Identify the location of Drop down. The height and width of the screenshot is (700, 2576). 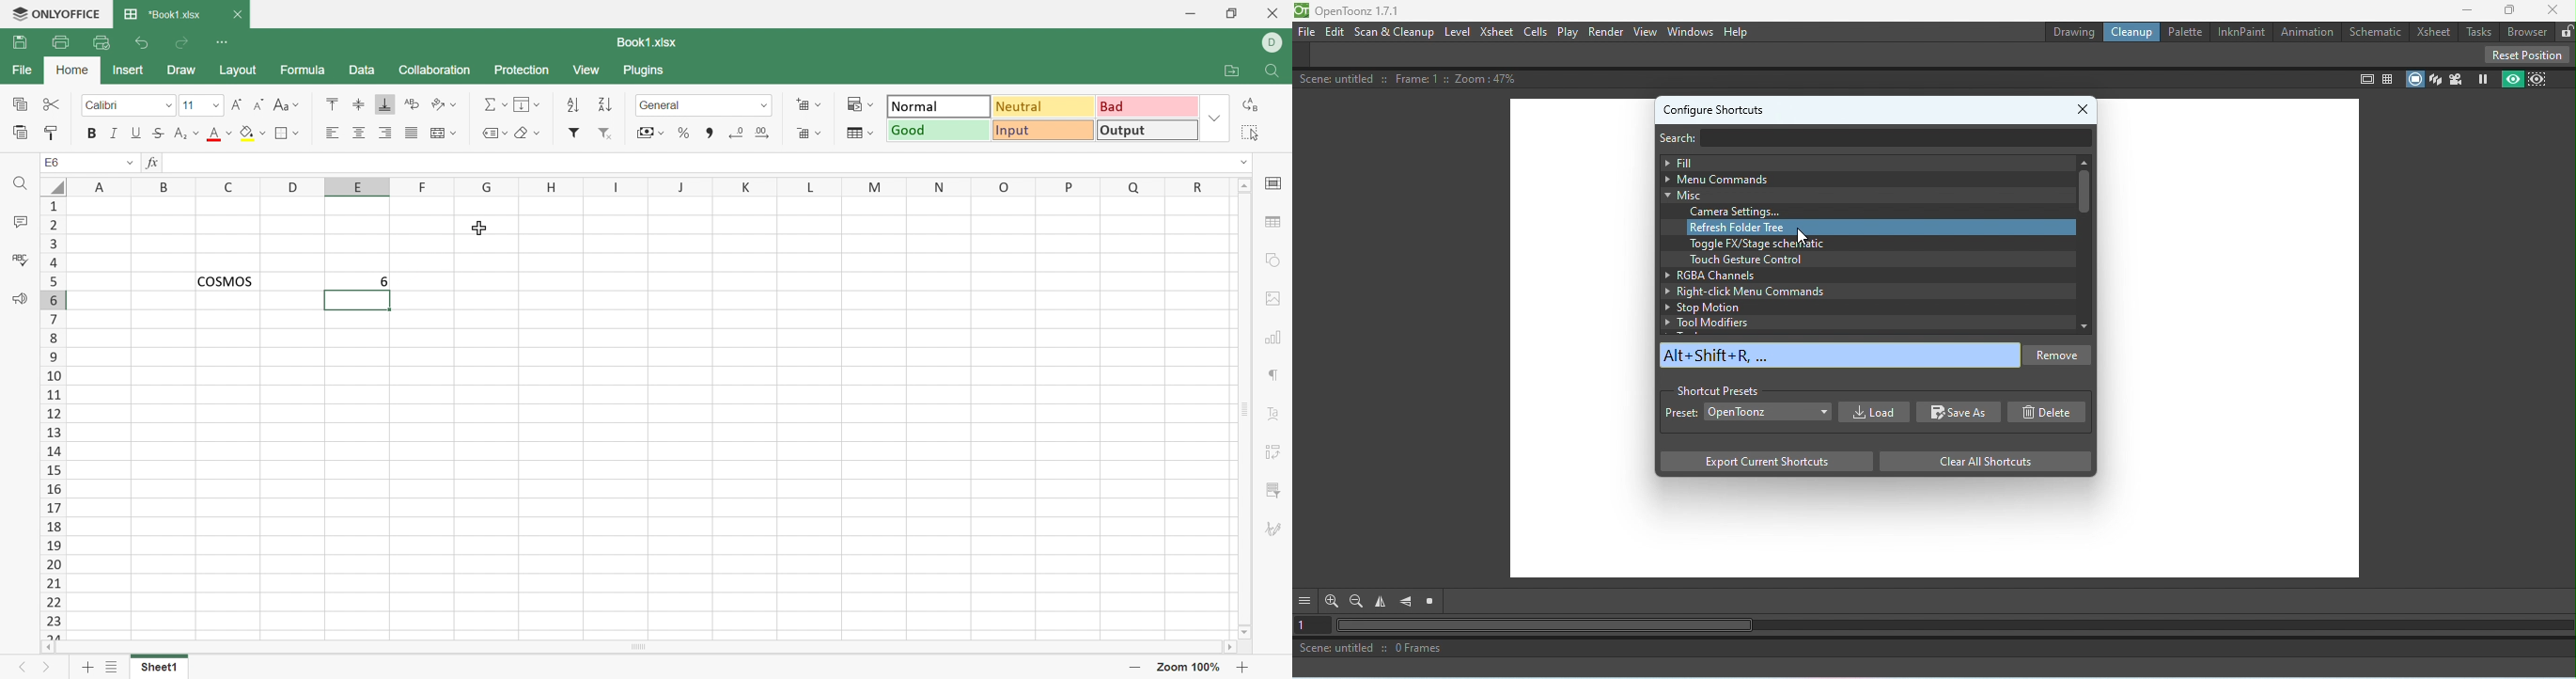
(217, 104).